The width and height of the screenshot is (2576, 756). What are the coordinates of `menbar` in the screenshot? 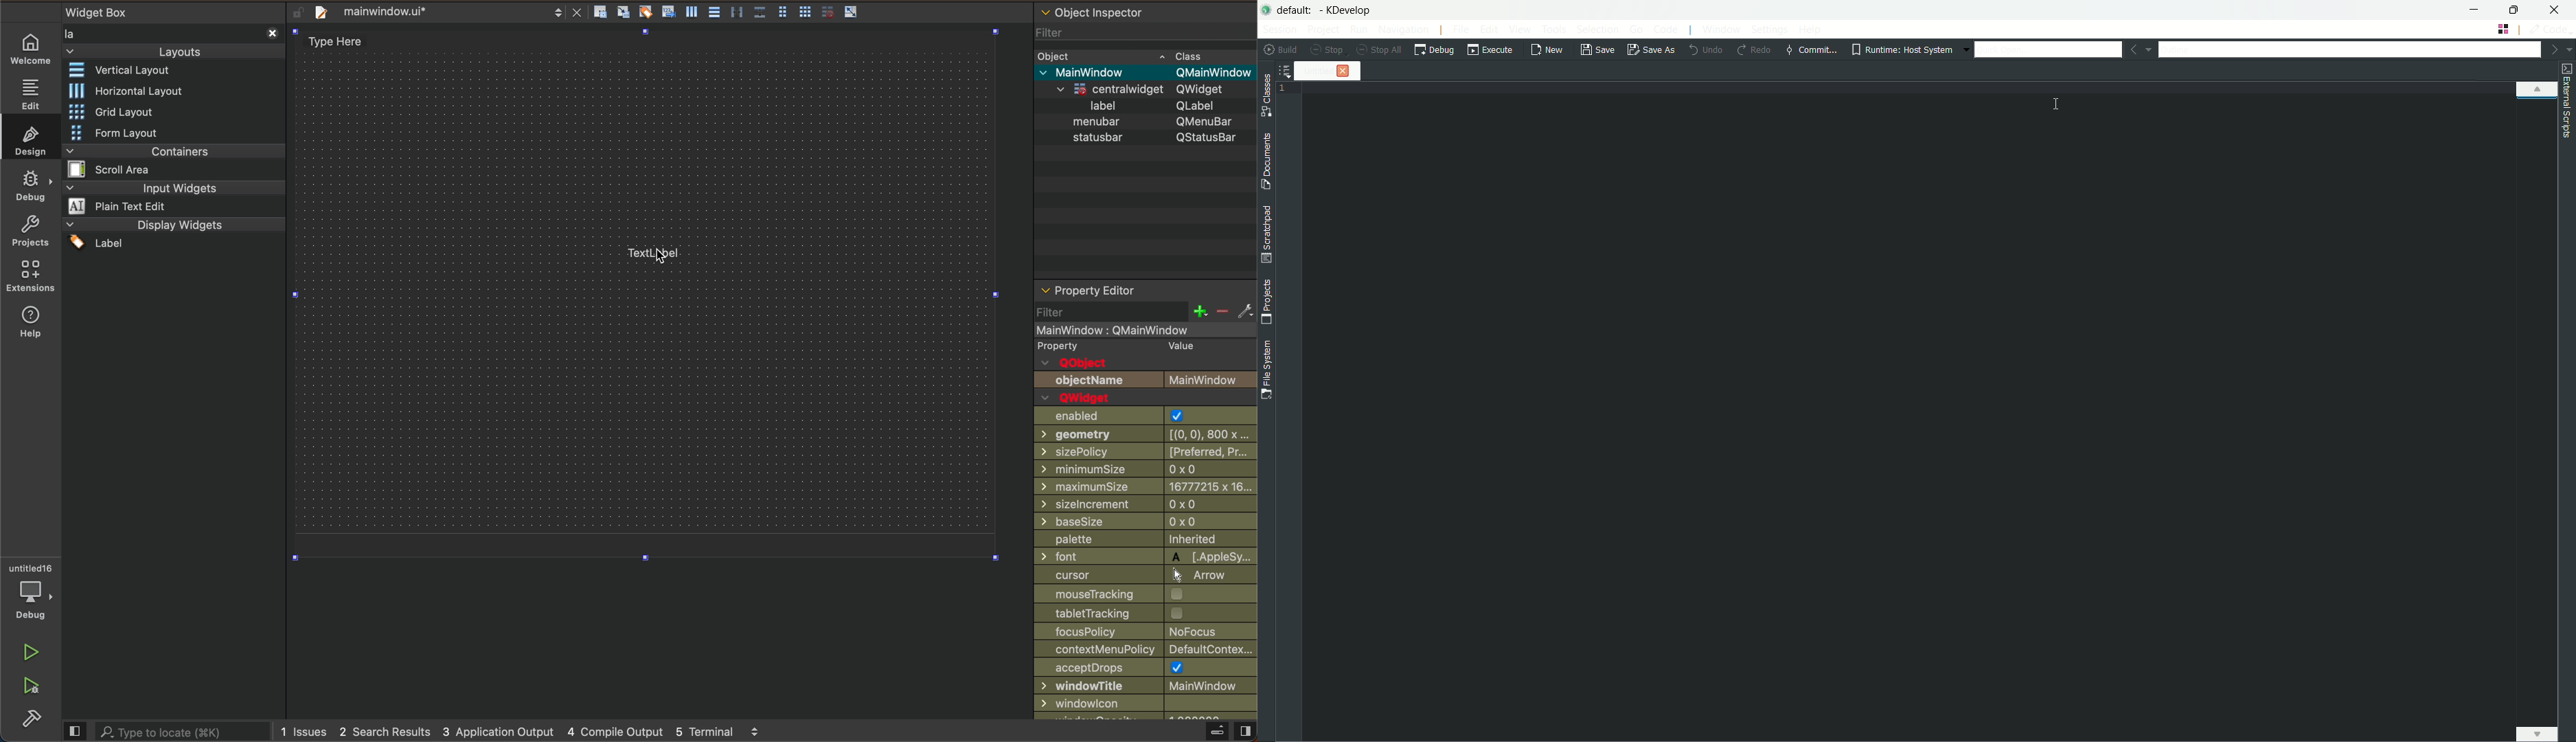 It's located at (1151, 120).